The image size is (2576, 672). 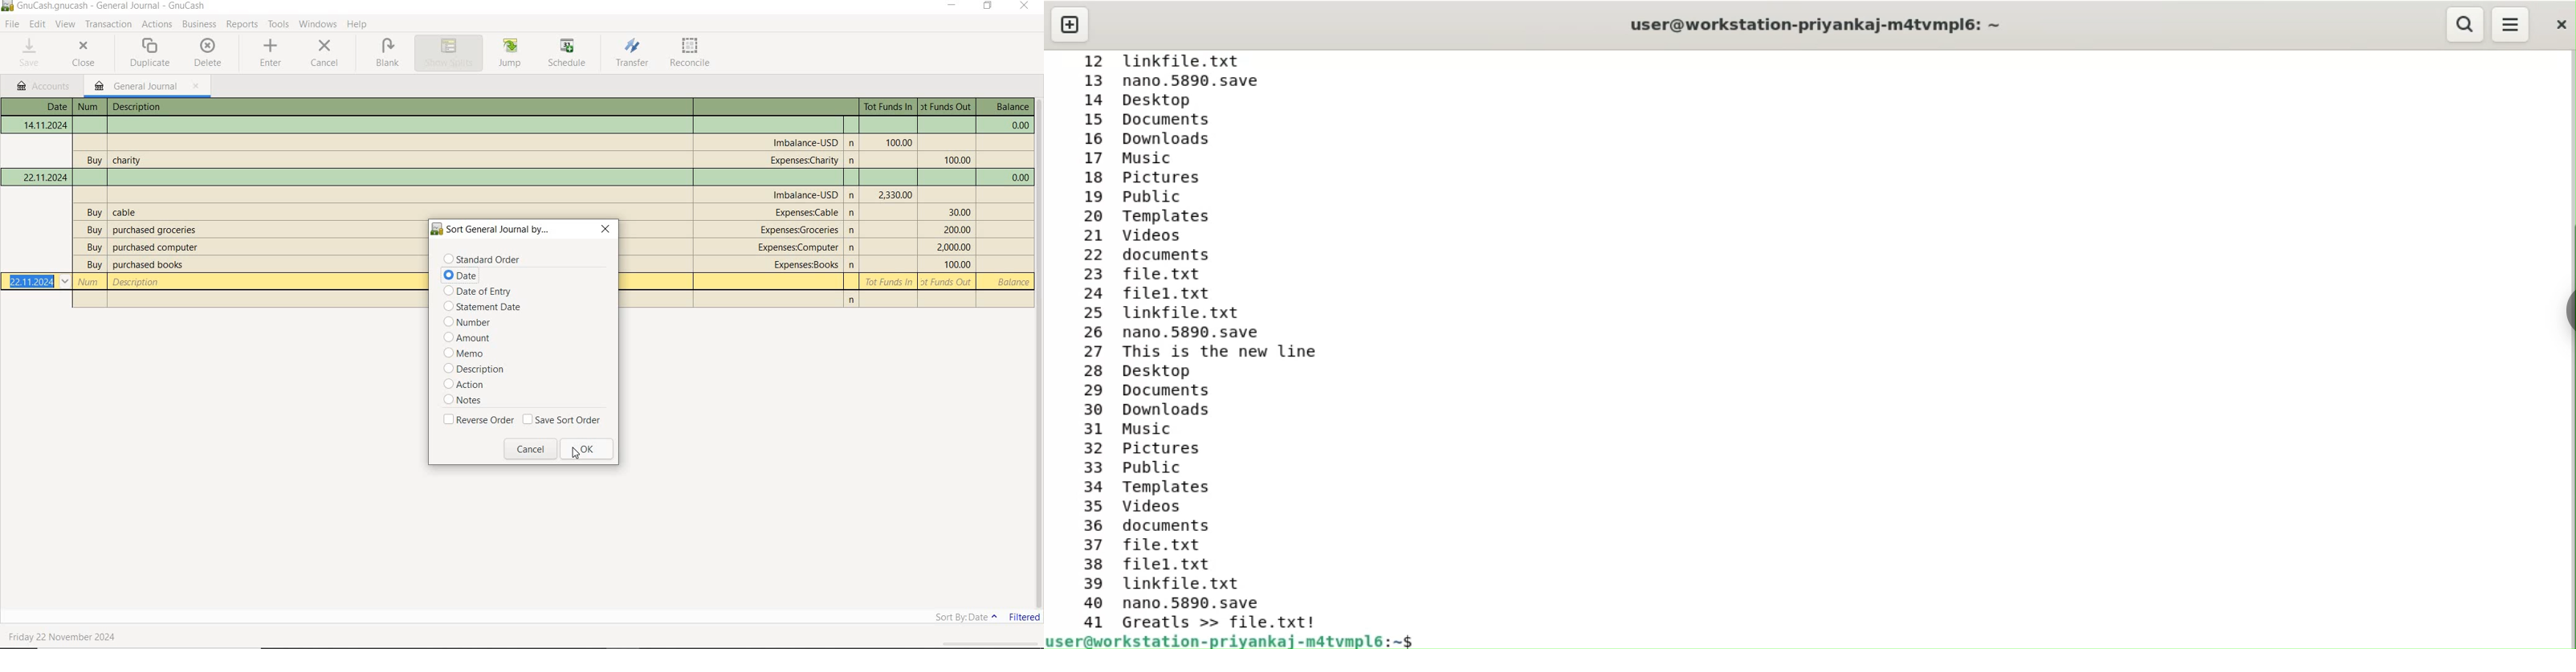 What do you see at coordinates (632, 53) in the screenshot?
I see `TRANSFER` at bounding box center [632, 53].